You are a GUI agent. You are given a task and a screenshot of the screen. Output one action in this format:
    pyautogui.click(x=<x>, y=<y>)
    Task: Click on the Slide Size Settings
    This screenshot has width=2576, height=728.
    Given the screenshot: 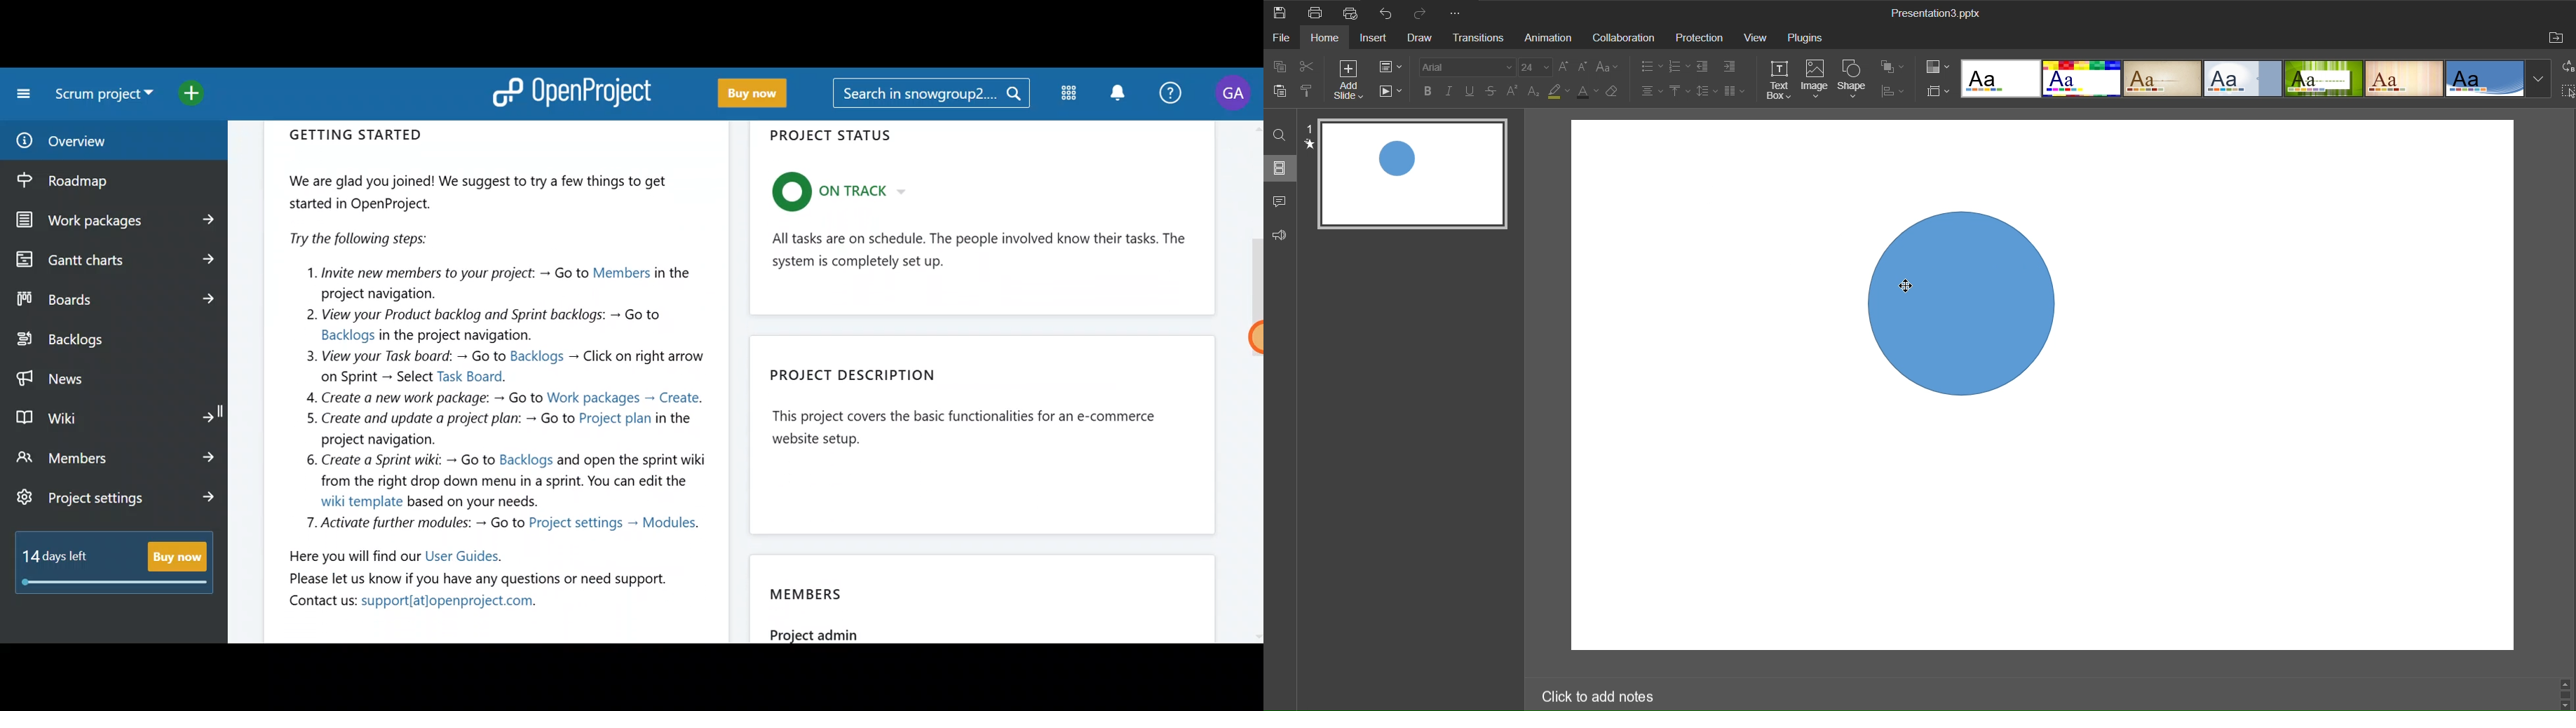 What is the action you would take?
    pyautogui.click(x=1937, y=90)
    